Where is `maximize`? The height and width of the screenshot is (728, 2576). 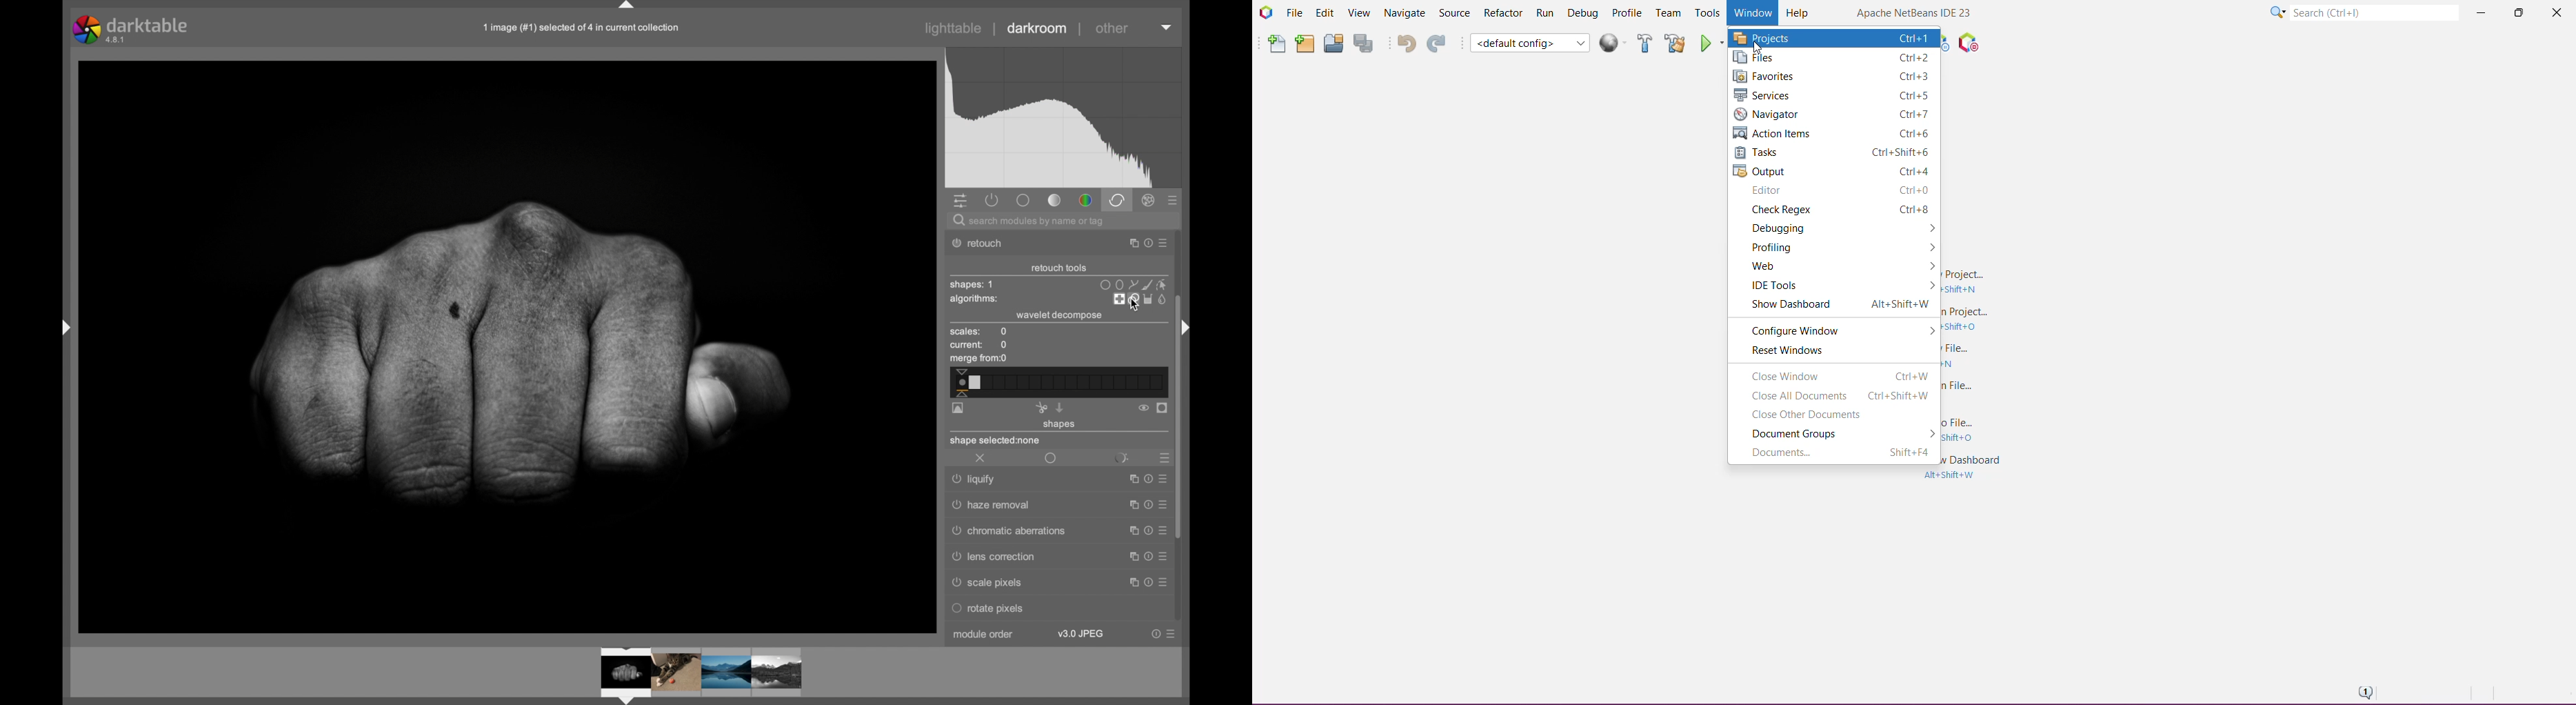 maximize is located at coordinates (1131, 556).